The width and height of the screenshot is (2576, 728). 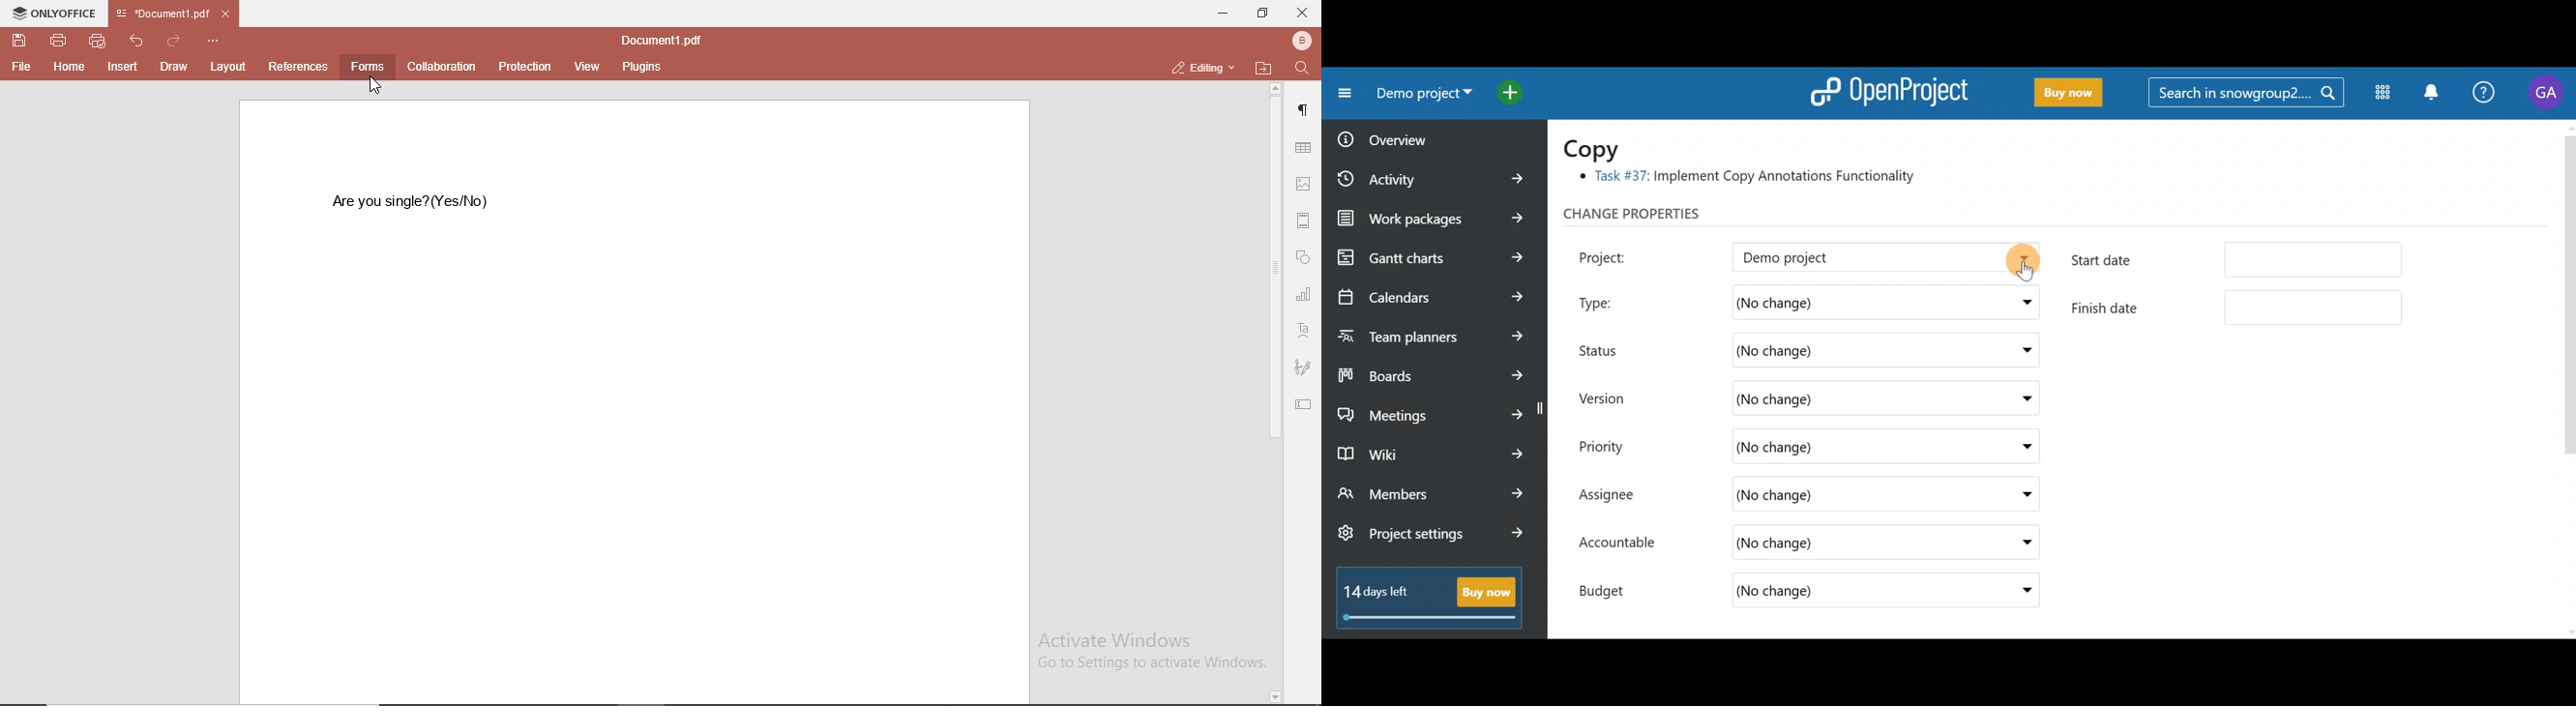 What do you see at coordinates (1624, 544) in the screenshot?
I see `Accountable` at bounding box center [1624, 544].